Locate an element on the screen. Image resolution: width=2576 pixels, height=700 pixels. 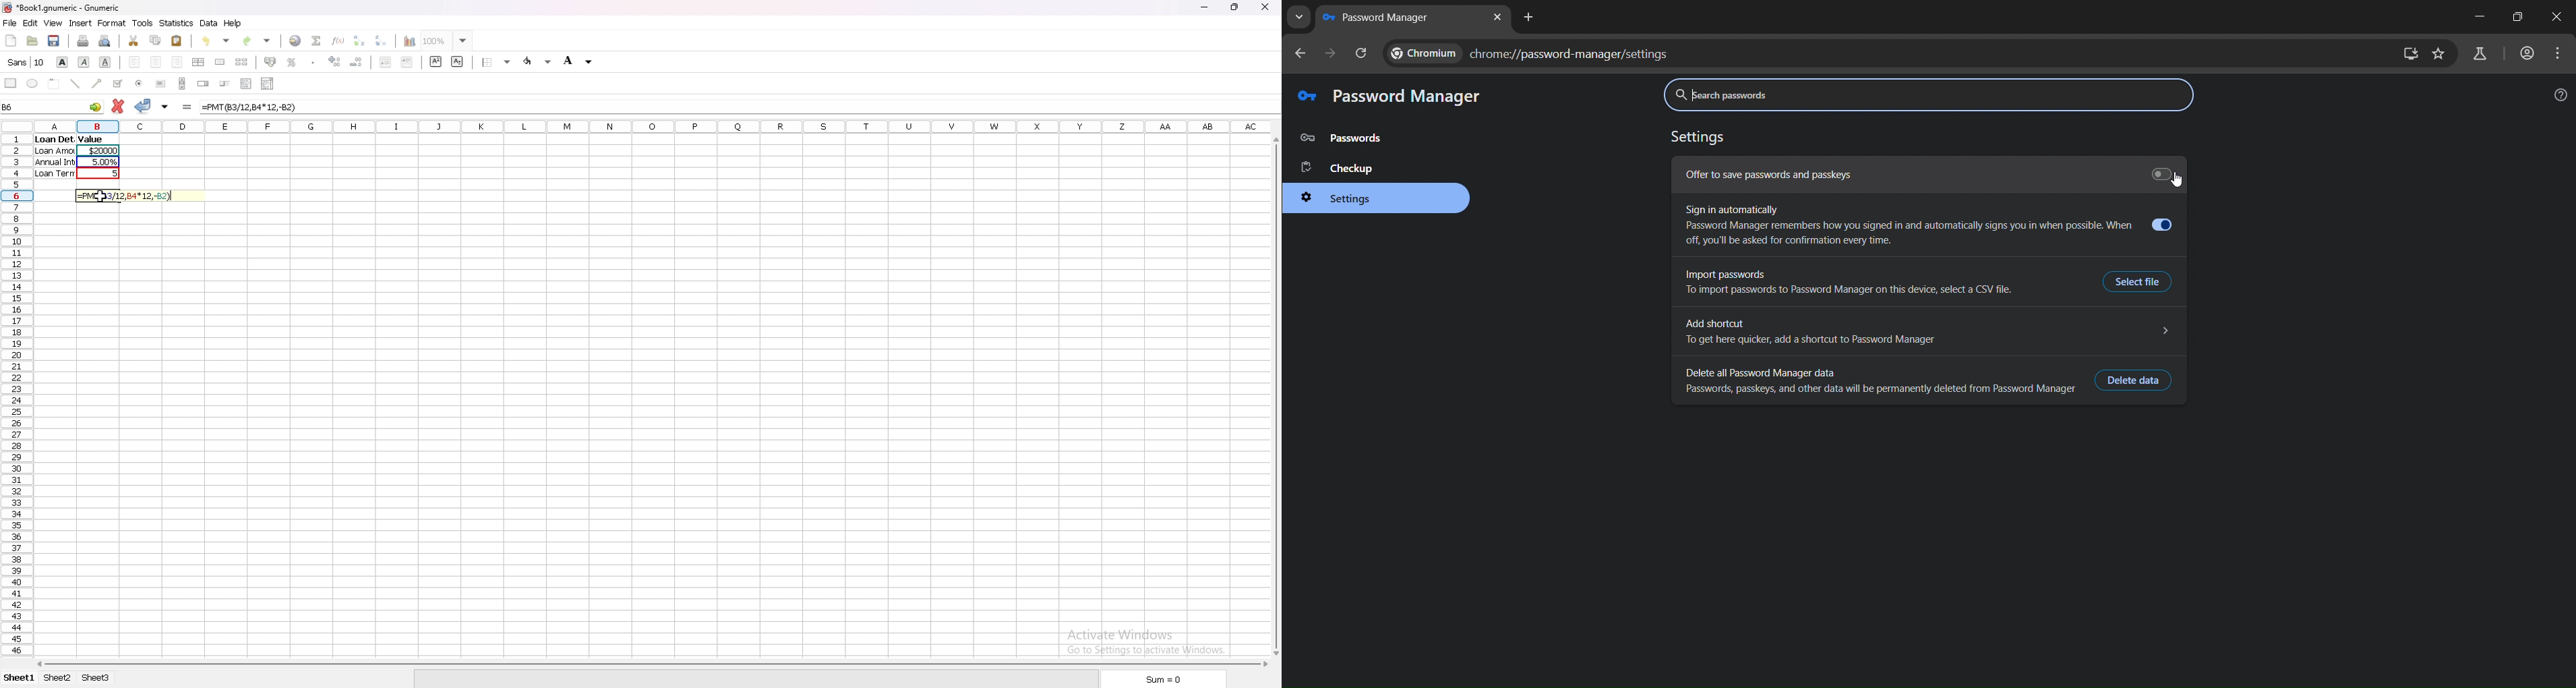
right align is located at coordinates (178, 61).